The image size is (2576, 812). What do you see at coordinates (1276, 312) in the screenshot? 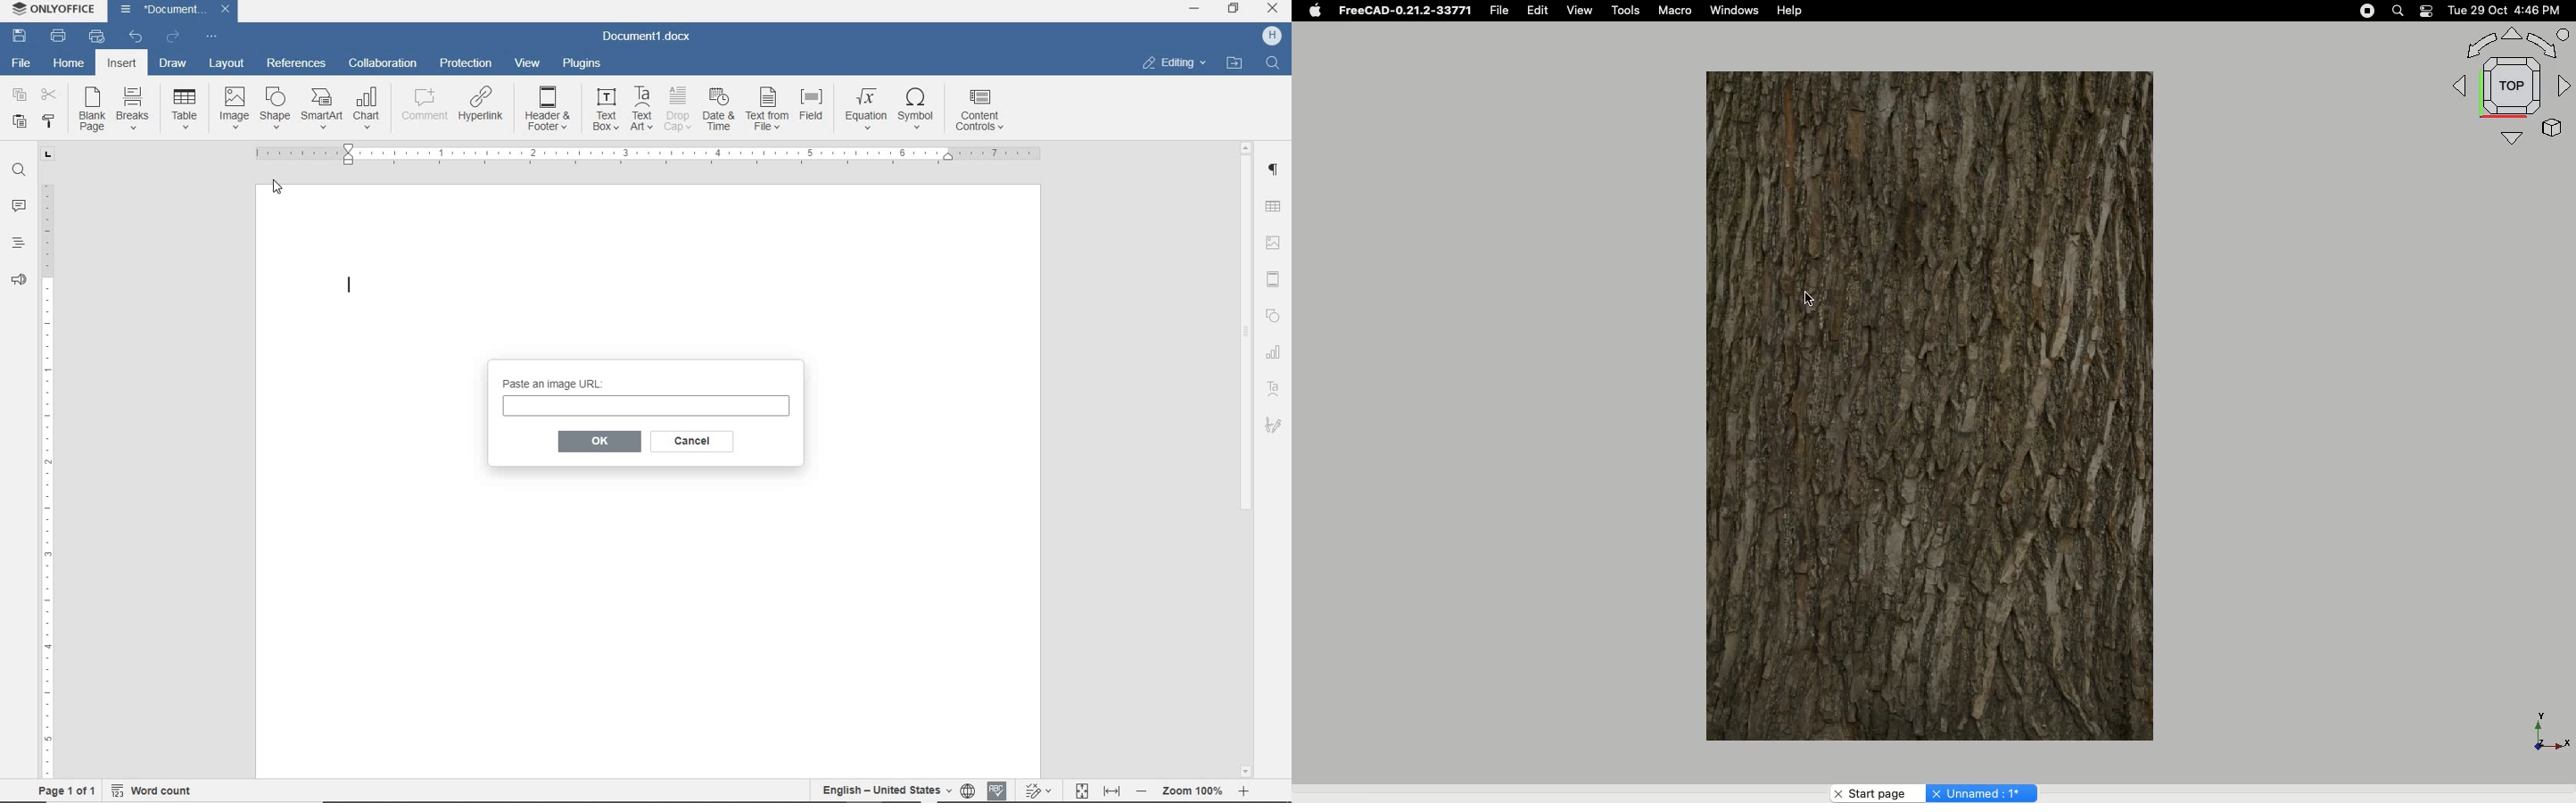
I see `Shapes` at bounding box center [1276, 312].